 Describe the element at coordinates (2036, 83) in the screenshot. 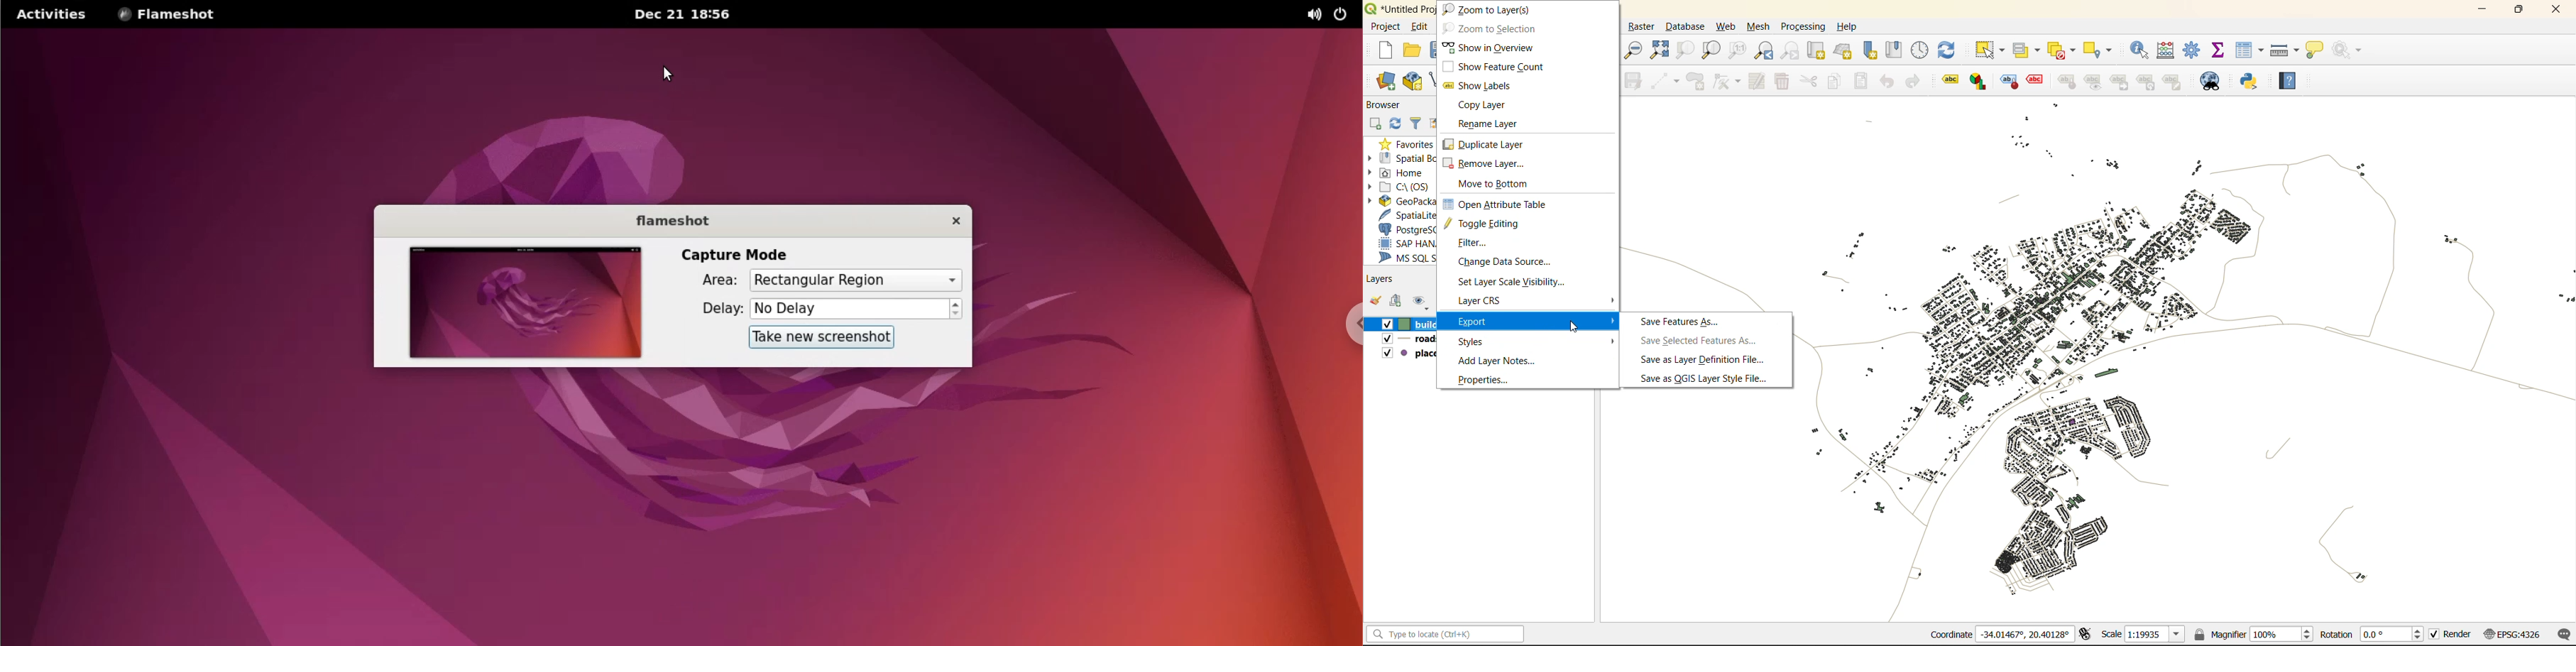

I see `toggle display of unplaced` at that location.